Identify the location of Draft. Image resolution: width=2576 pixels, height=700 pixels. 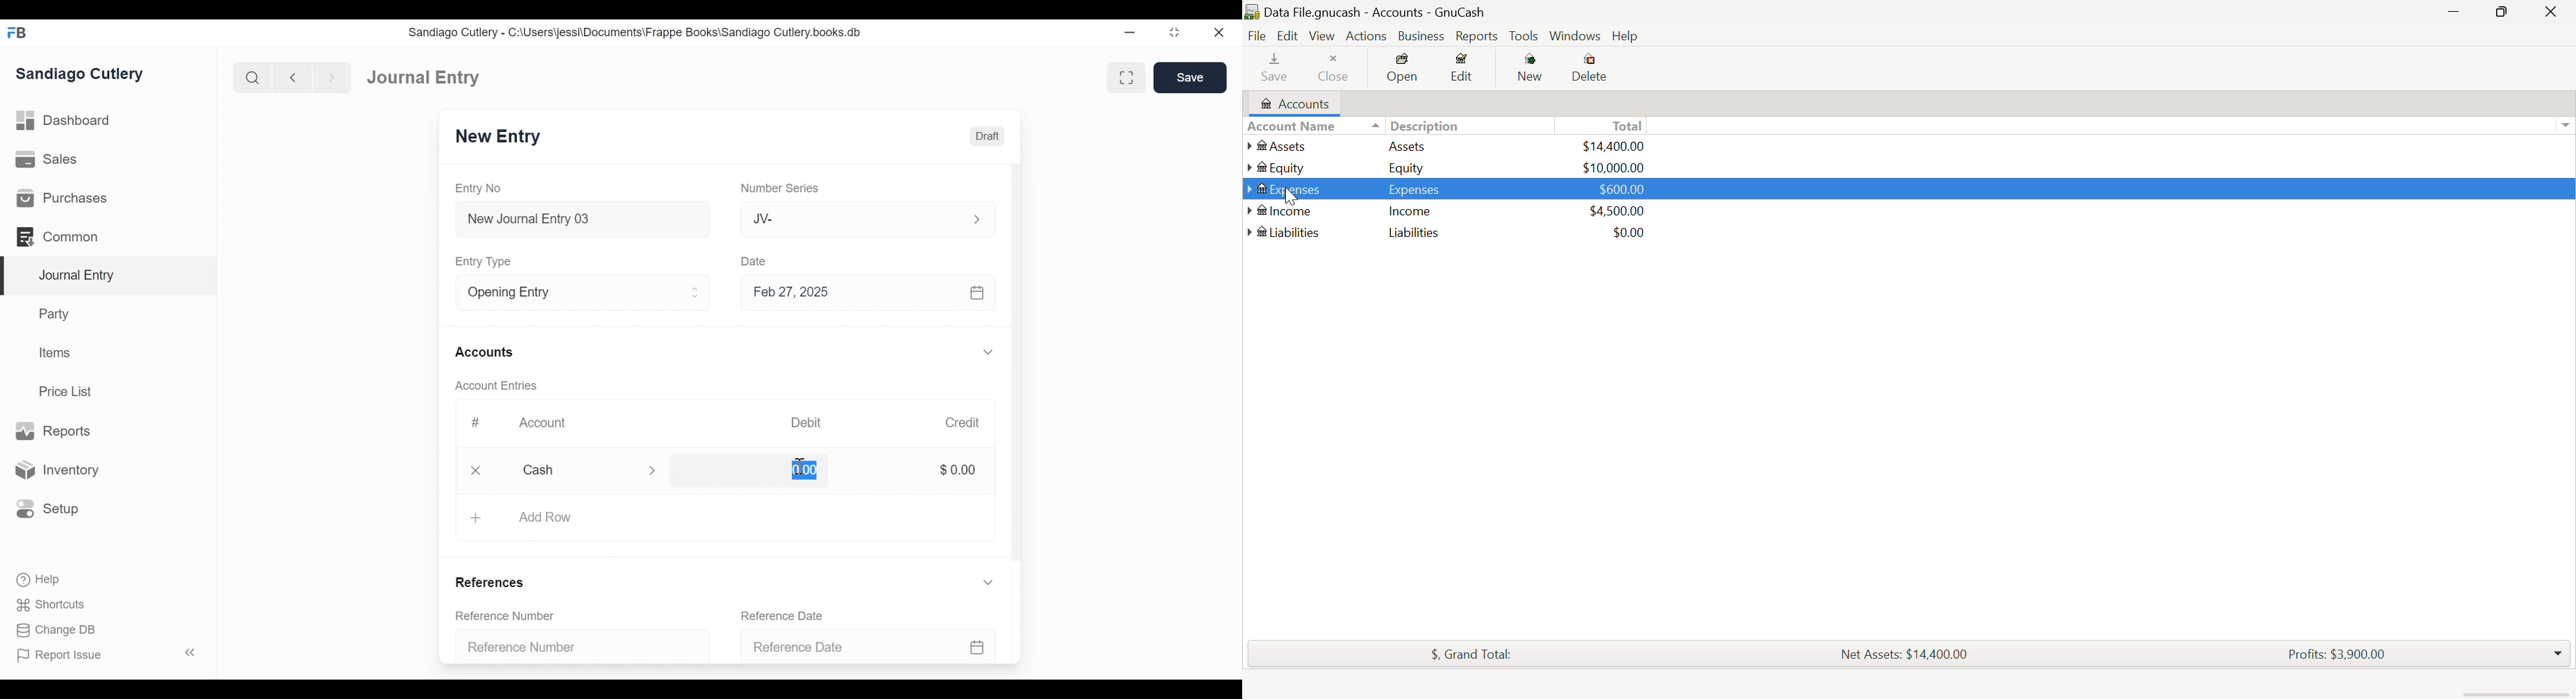
(986, 137).